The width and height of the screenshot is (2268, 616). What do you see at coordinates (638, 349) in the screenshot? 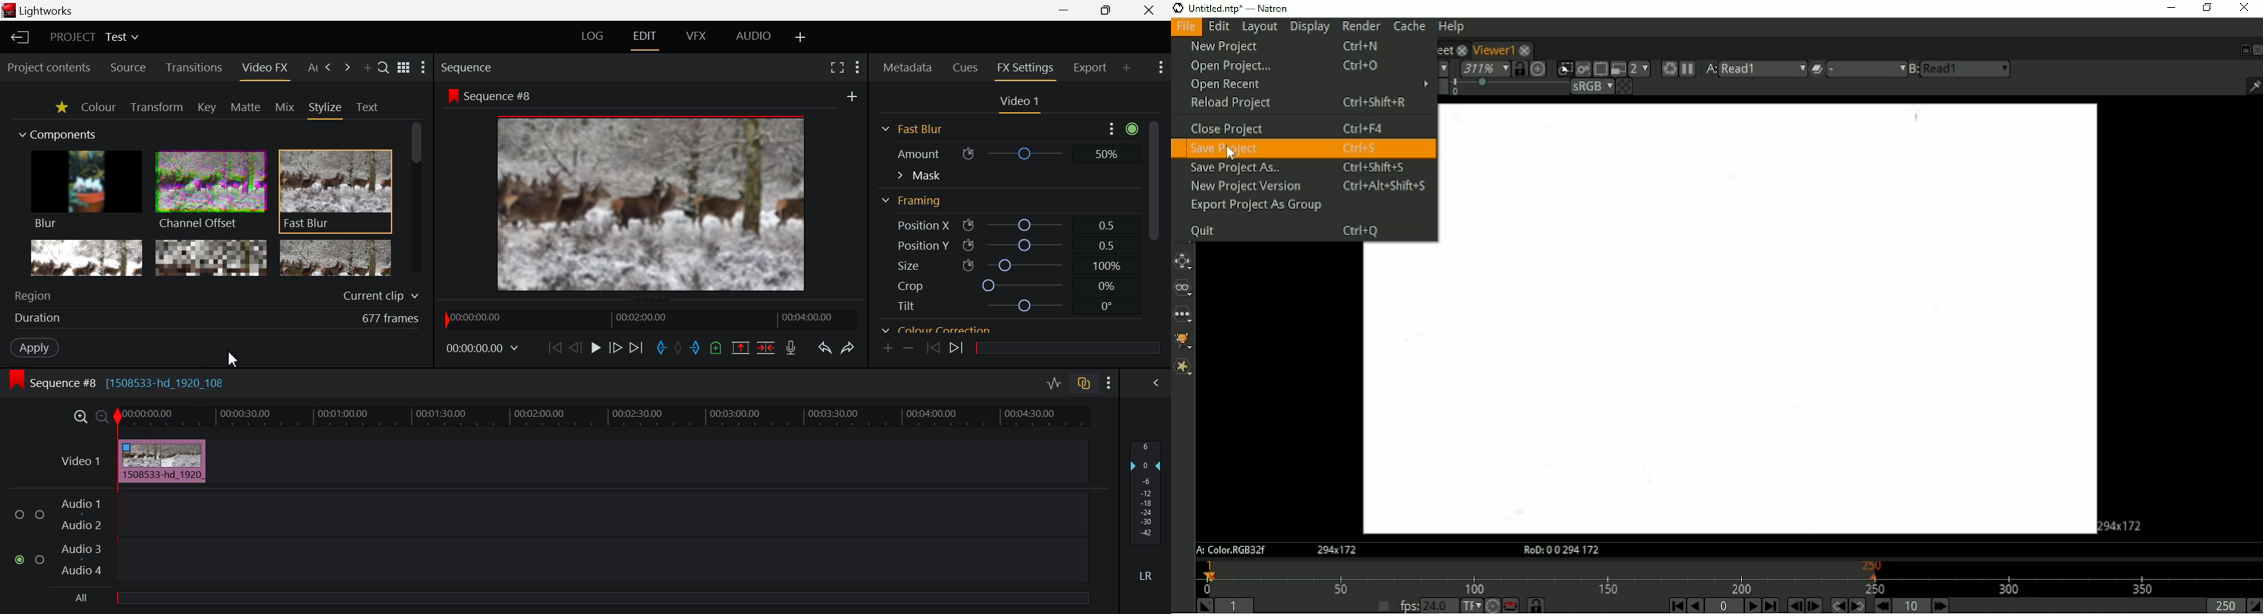
I see `To End` at bounding box center [638, 349].